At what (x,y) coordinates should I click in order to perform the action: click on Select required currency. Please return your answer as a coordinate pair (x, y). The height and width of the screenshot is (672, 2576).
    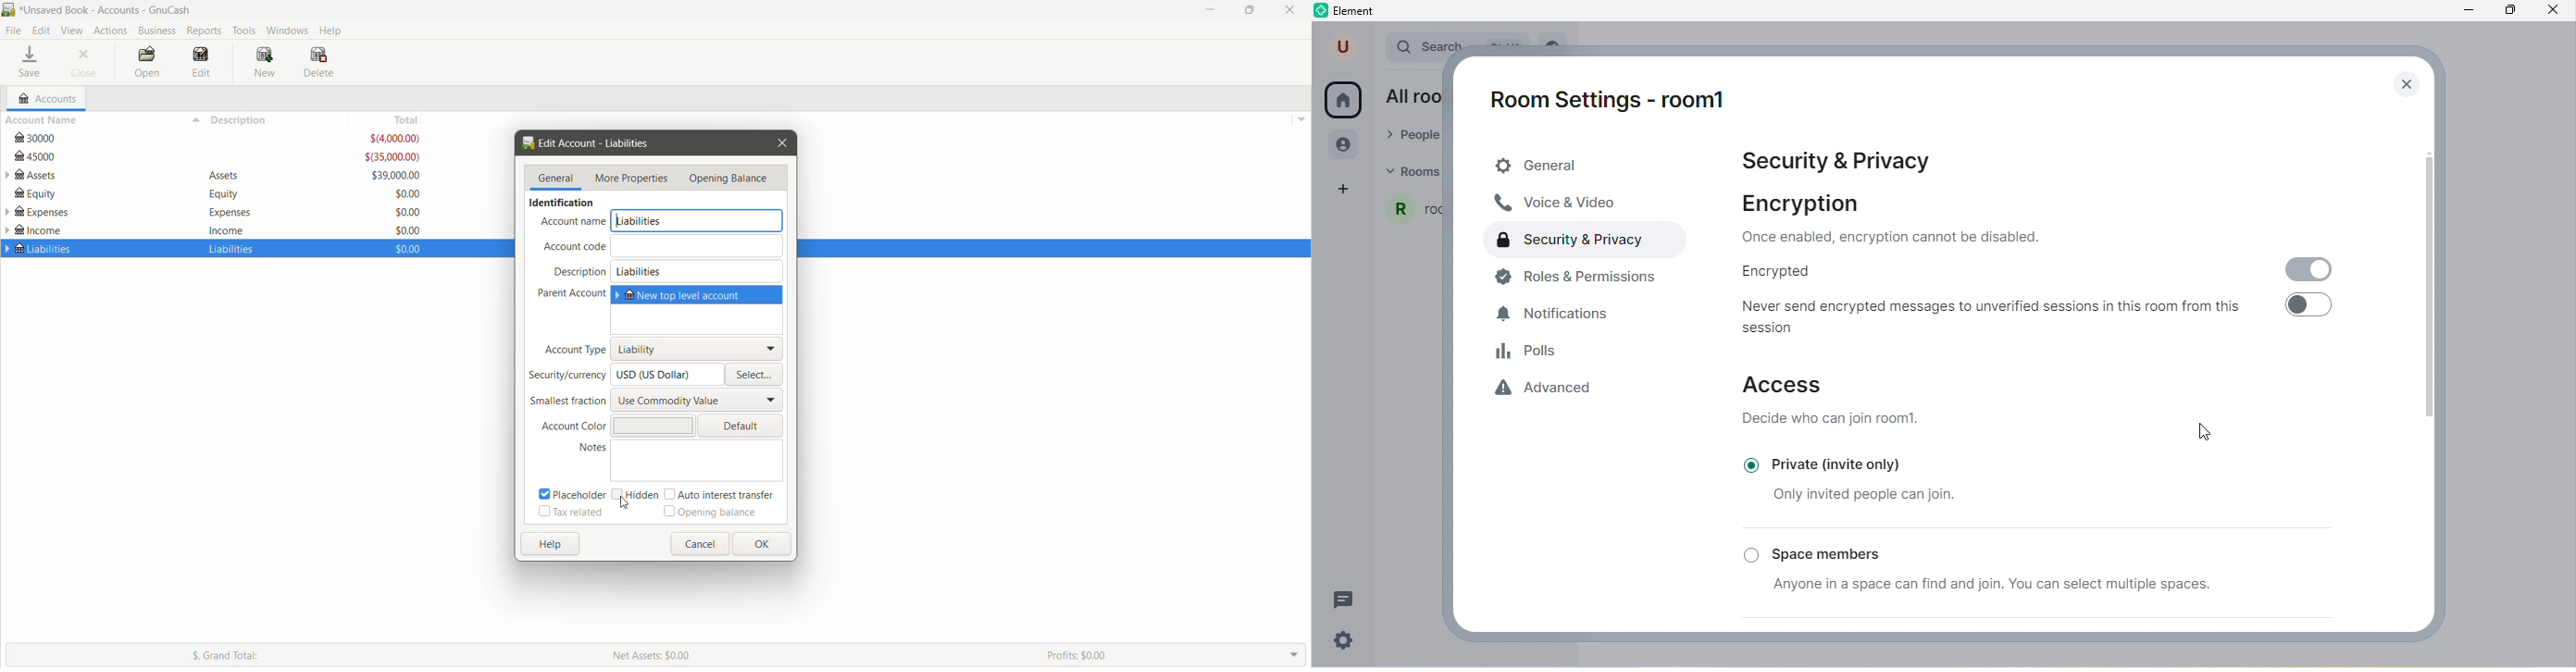
    Looking at the image, I should click on (756, 374).